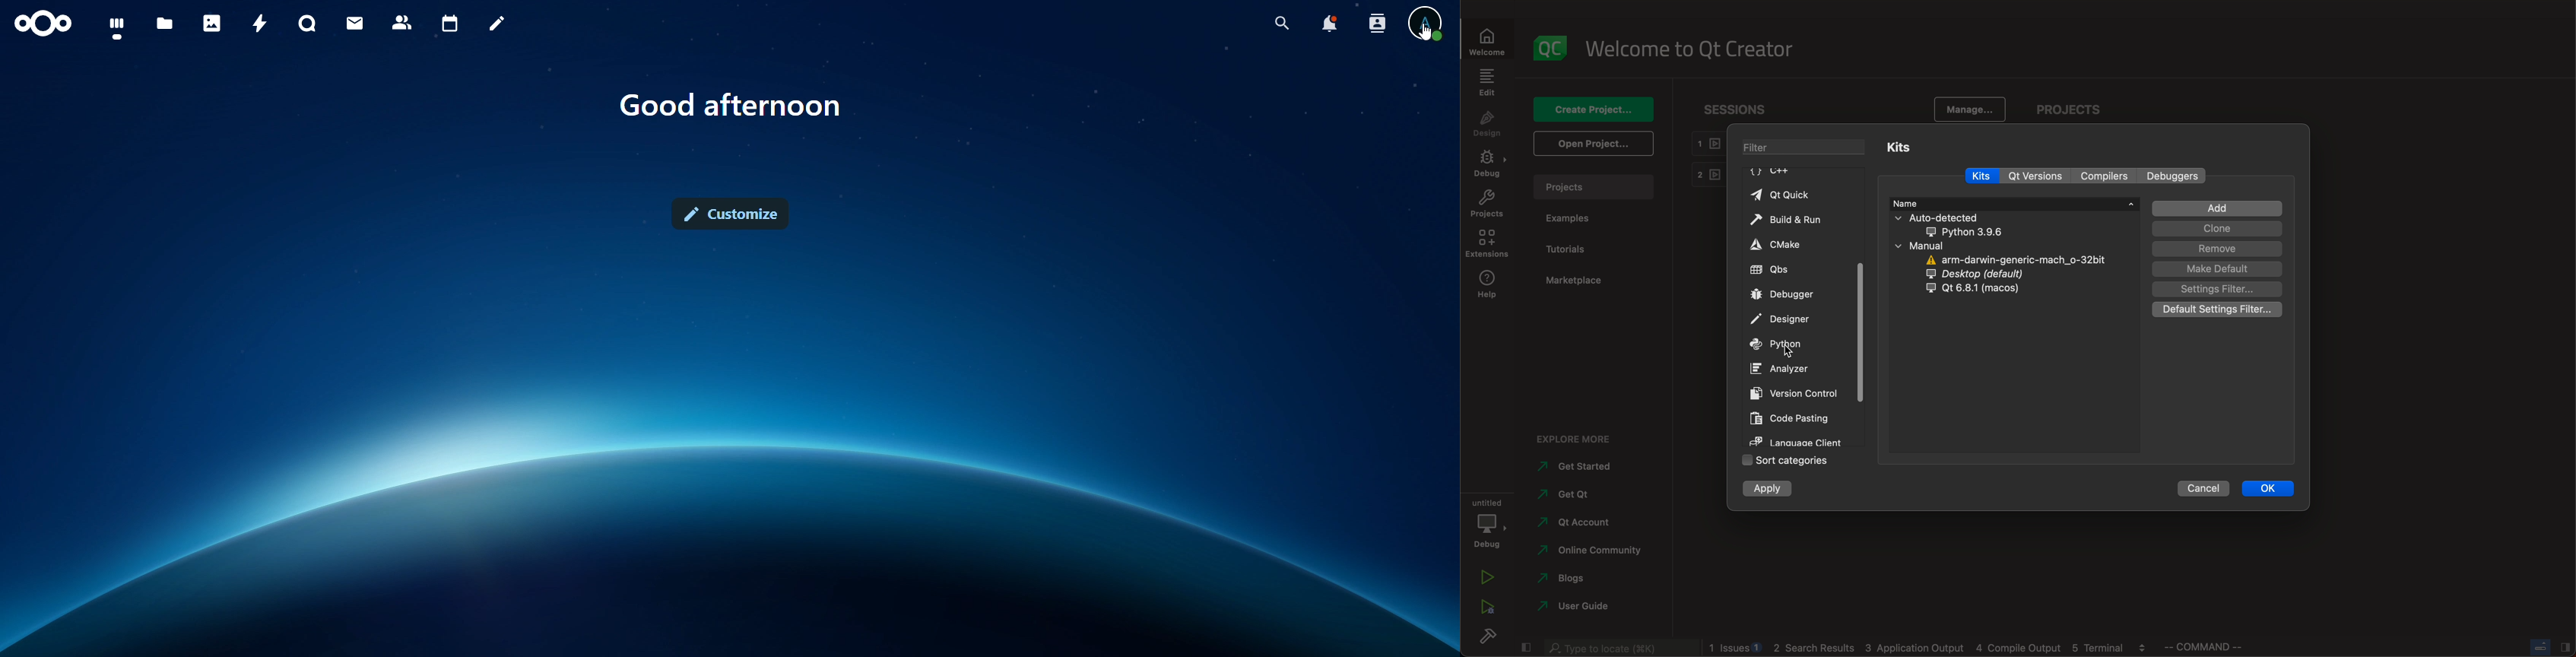 The image size is (2576, 672). What do you see at coordinates (2102, 176) in the screenshot?
I see `compilers` at bounding box center [2102, 176].